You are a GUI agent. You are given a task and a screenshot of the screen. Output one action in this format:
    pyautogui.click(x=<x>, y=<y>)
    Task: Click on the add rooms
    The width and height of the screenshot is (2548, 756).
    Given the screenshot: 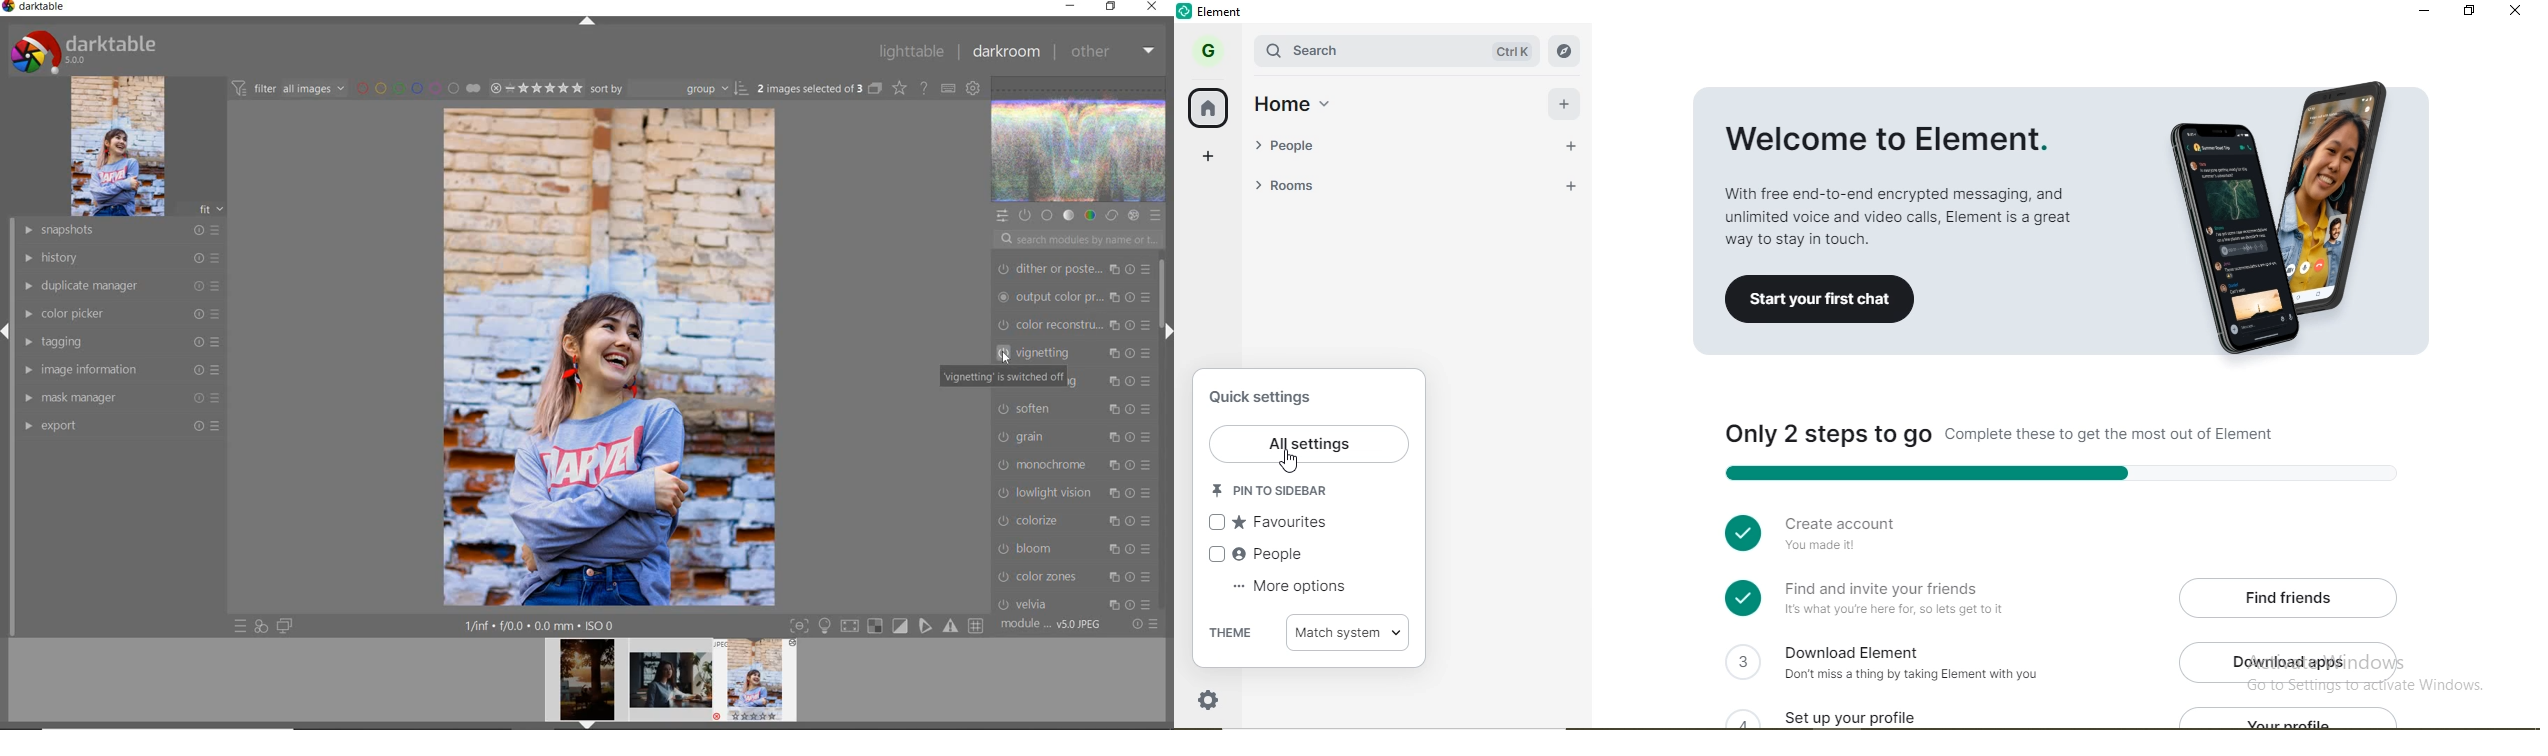 What is the action you would take?
    pyautogui.click(x=1565, y=185)
    